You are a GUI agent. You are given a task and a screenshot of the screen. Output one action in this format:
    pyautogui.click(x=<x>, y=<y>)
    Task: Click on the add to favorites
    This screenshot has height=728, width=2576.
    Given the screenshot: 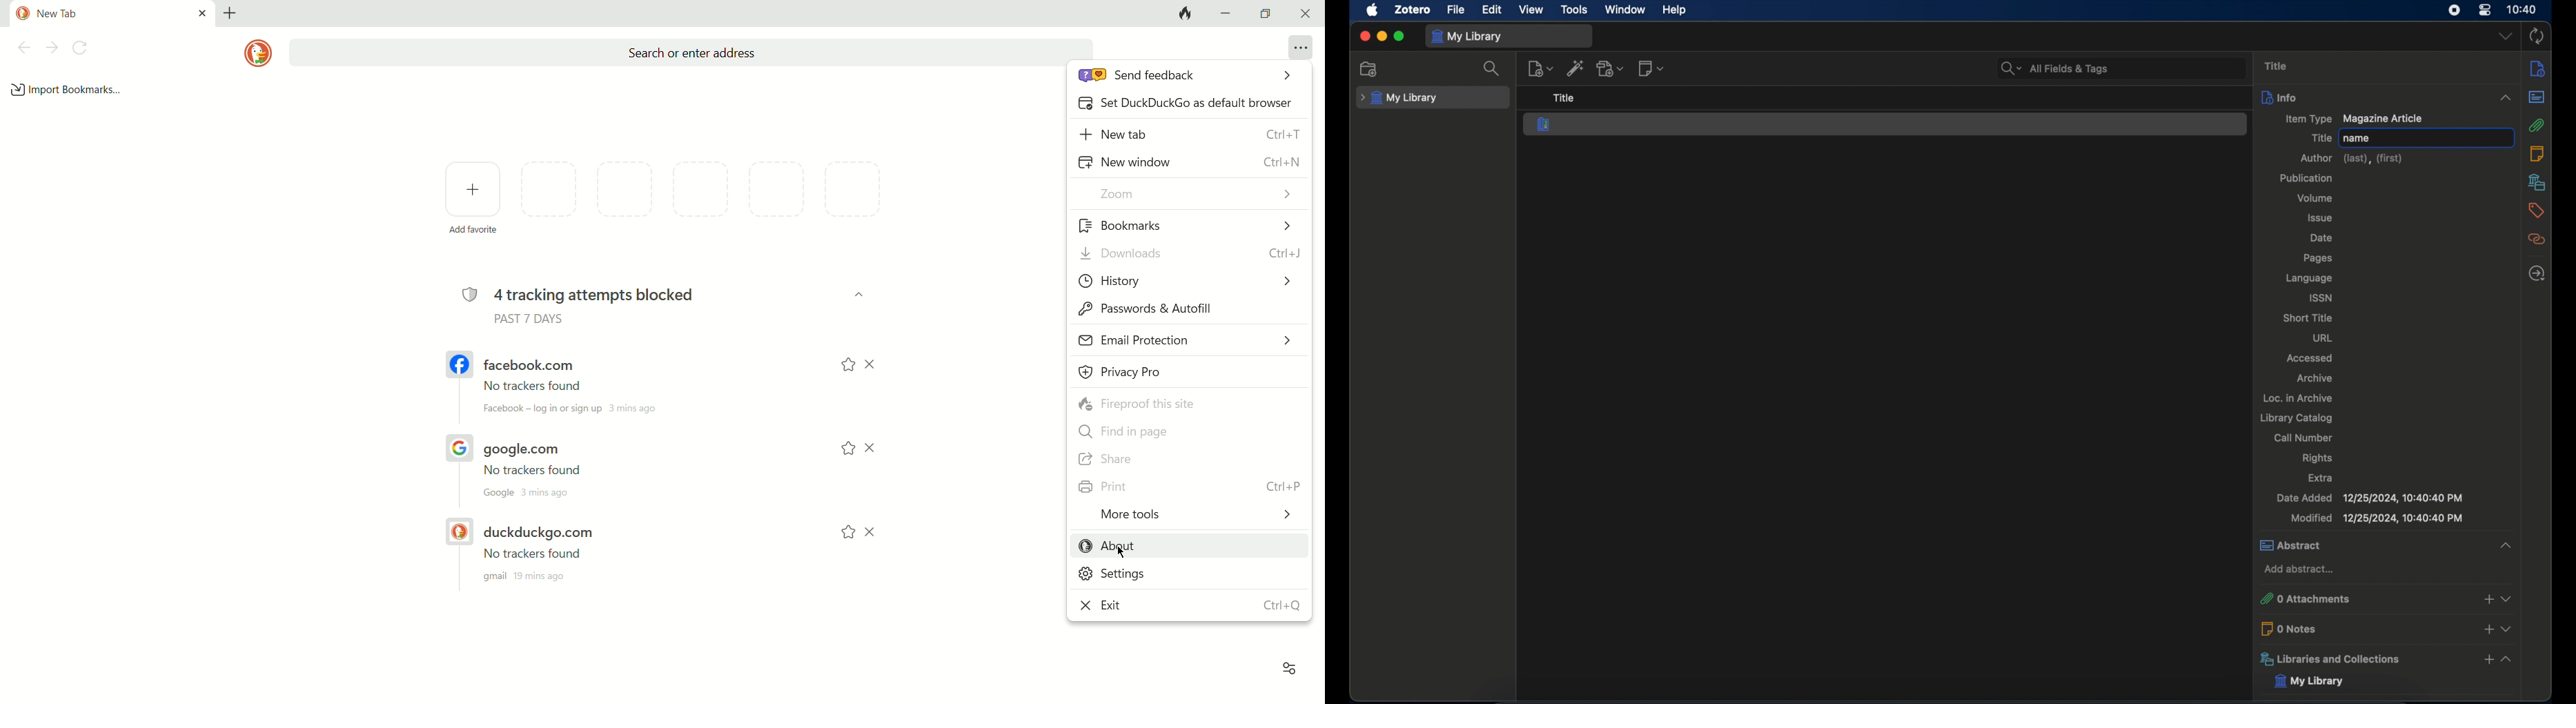 What is the action you would take?
    pyautogui.click(x=844, y=448)
    